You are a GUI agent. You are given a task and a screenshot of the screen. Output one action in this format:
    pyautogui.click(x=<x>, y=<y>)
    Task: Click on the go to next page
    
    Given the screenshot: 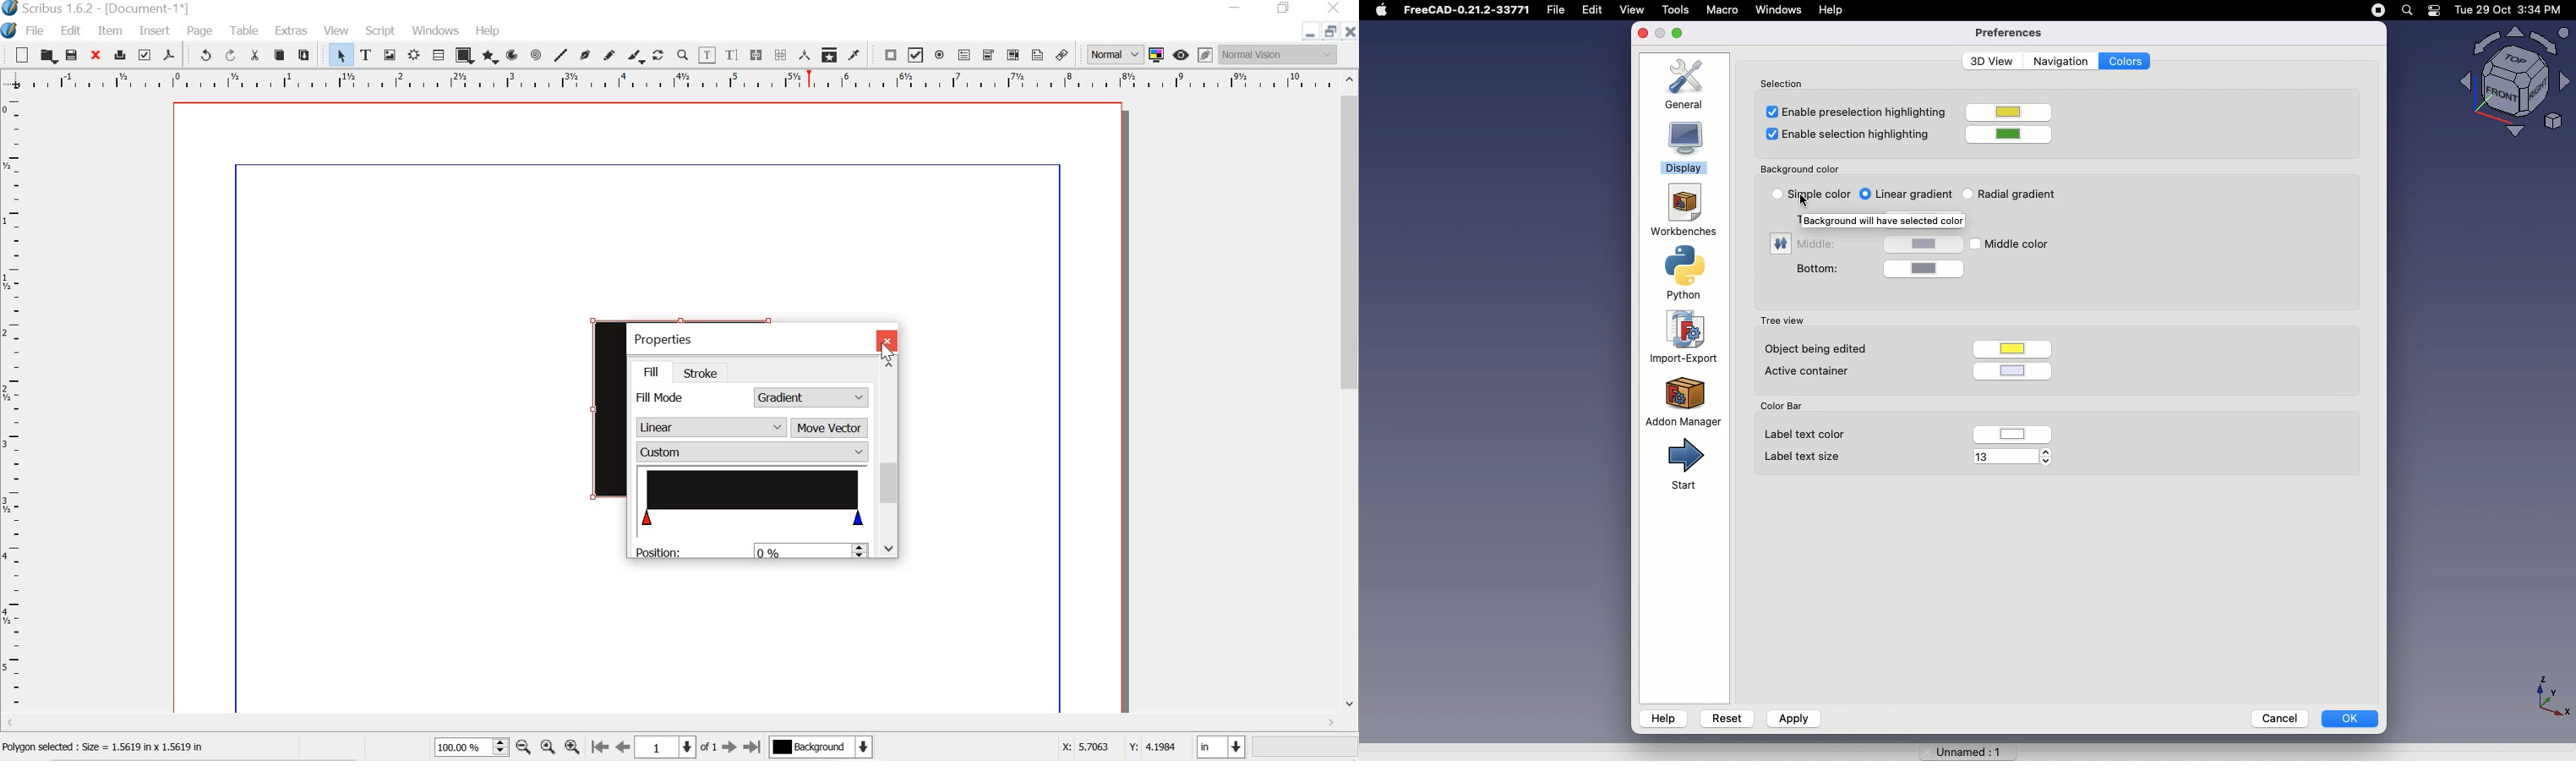 What is the action you would take?
    pyautogui.click(x=729, y=748)
    